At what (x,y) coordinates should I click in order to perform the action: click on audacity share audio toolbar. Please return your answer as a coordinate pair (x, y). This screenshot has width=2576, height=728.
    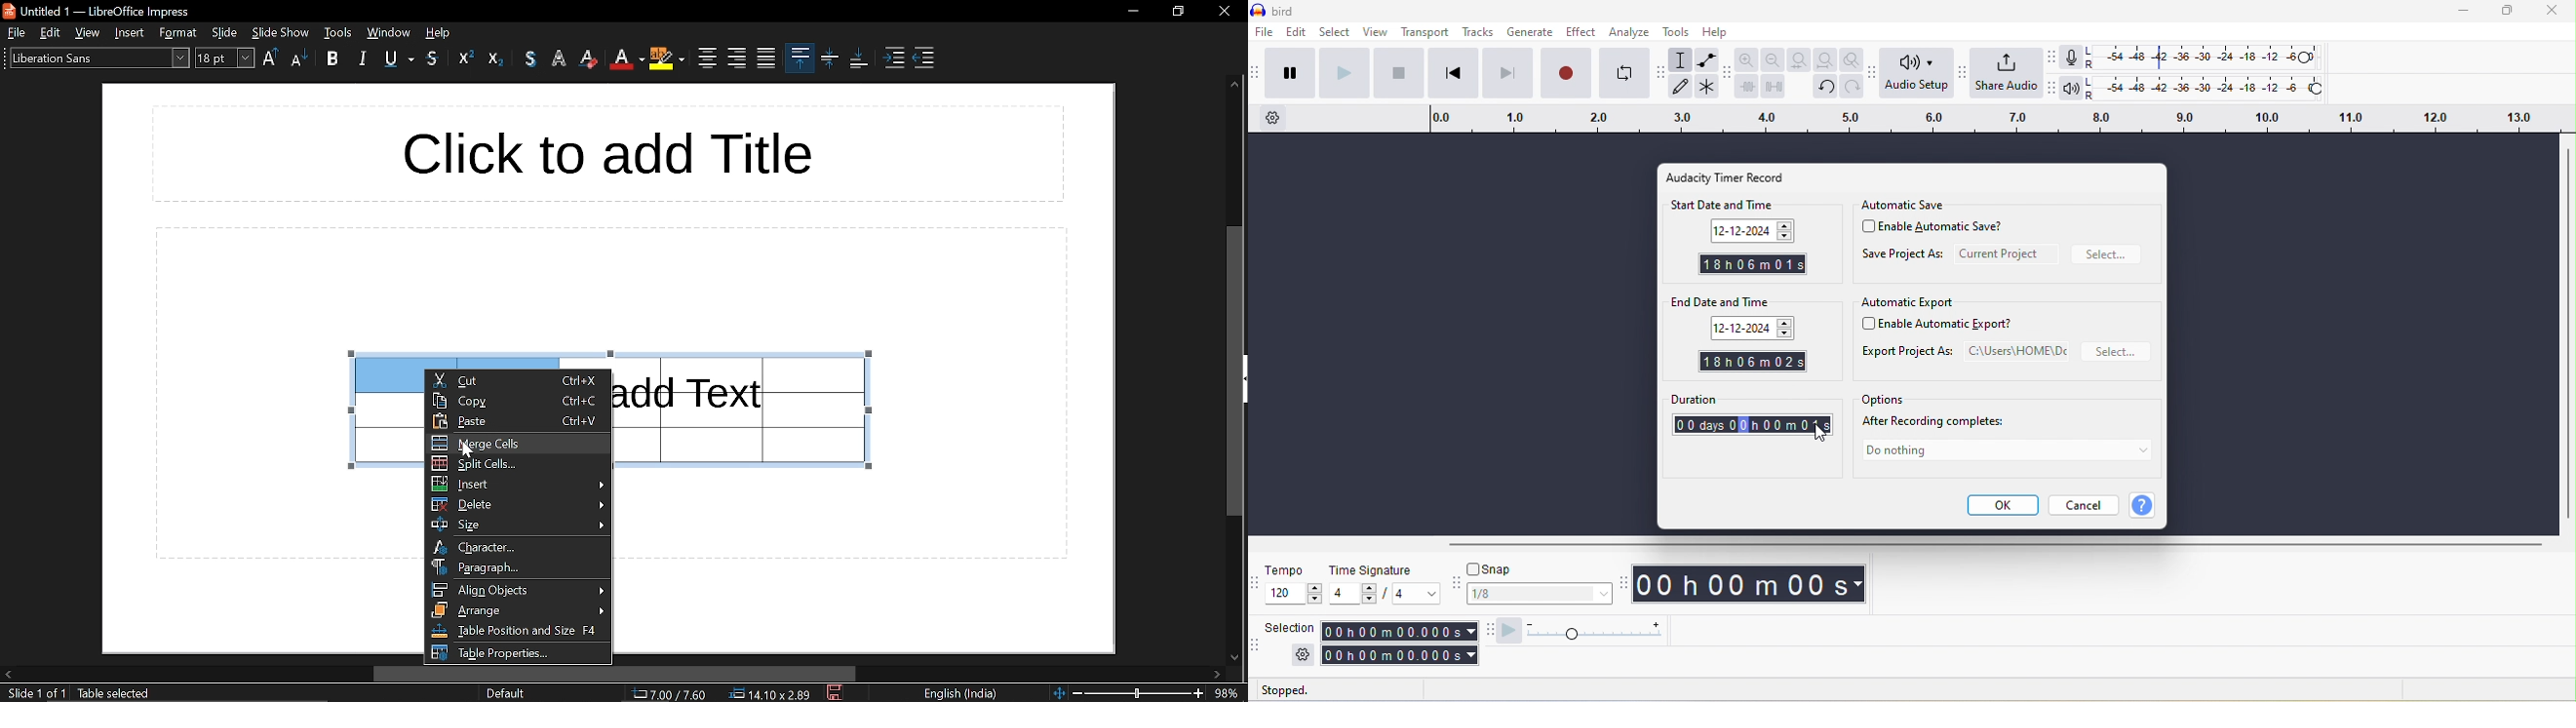
    Looking at the image, I should click on (1963, 71).